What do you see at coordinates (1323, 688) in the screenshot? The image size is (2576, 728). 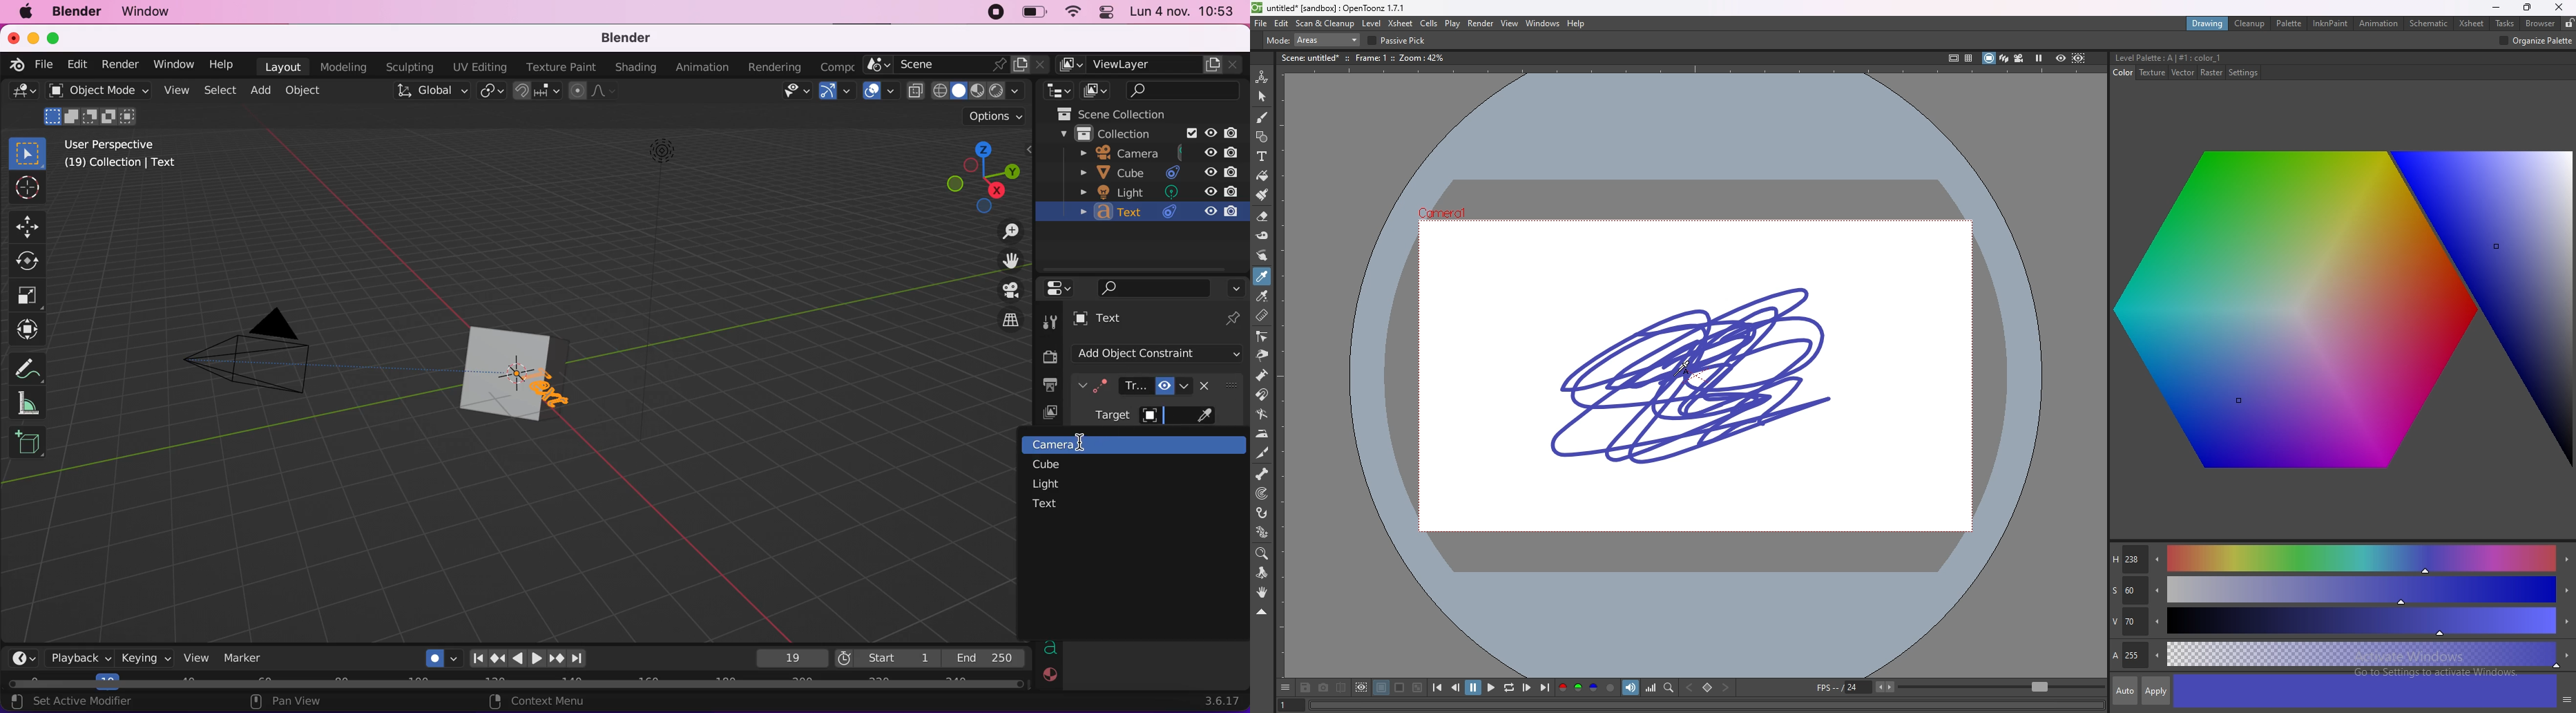 I see `snapshot` at bounding box center [1323, 688].